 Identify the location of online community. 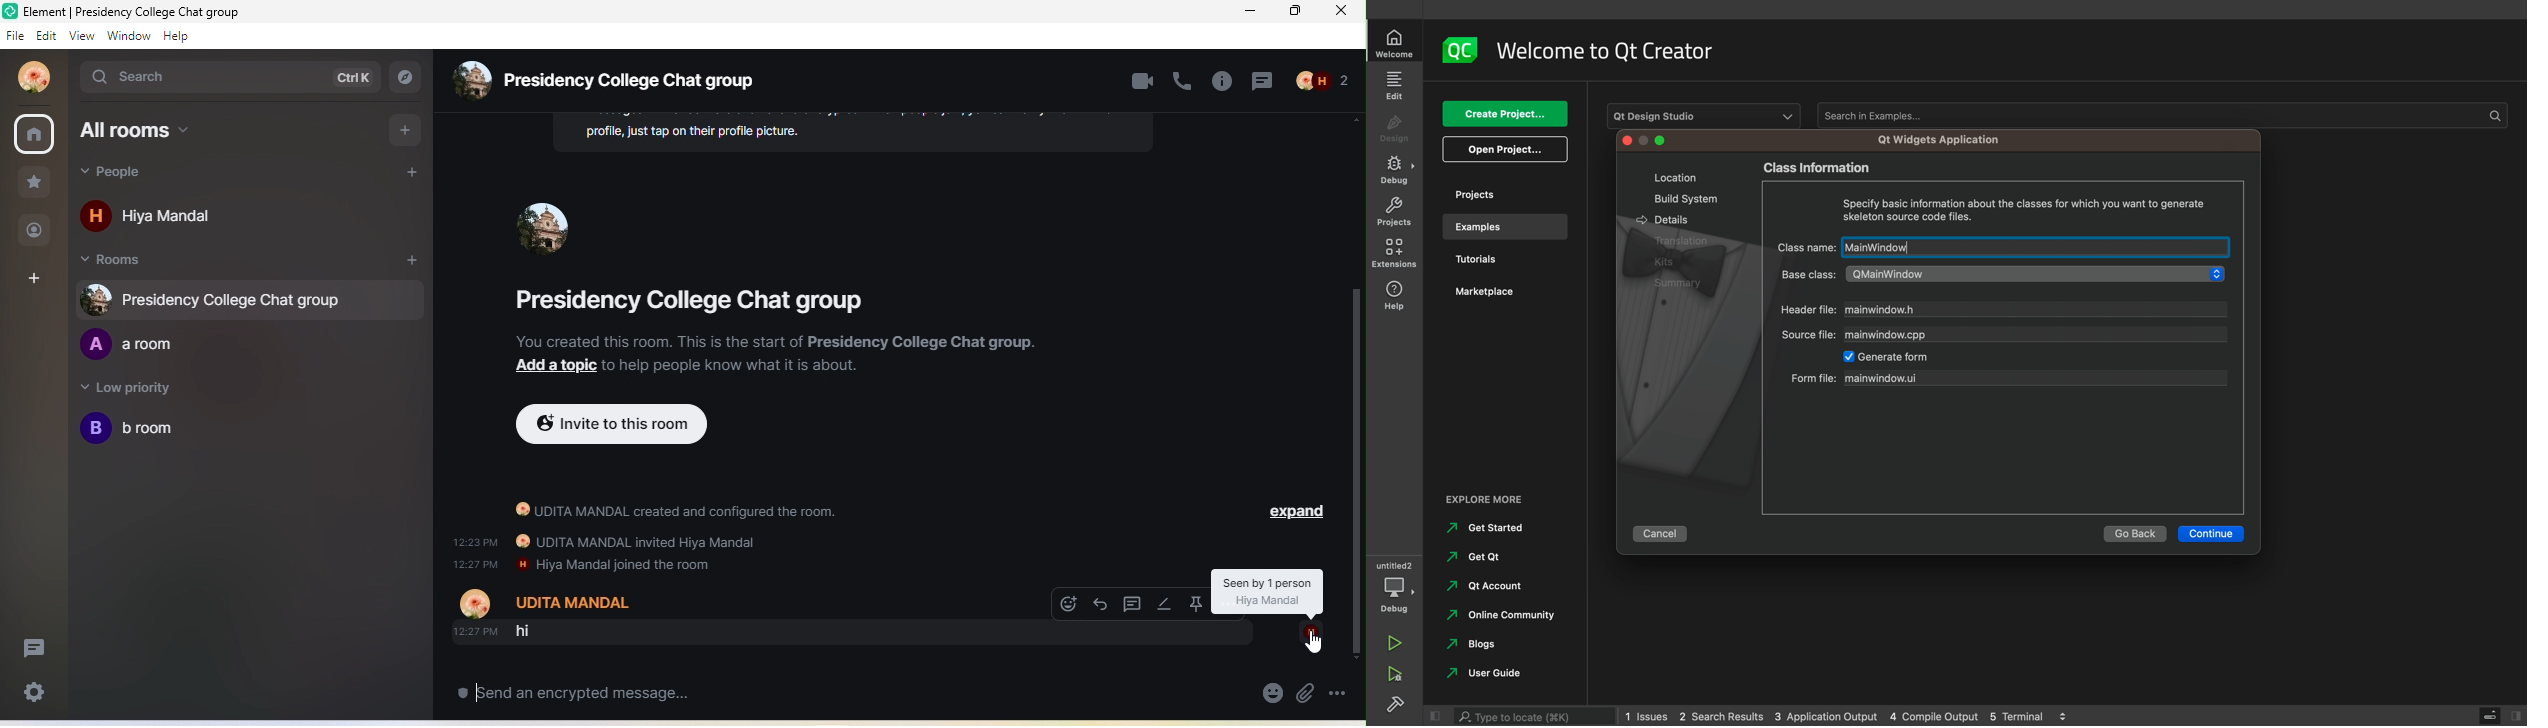
(1497, 618).